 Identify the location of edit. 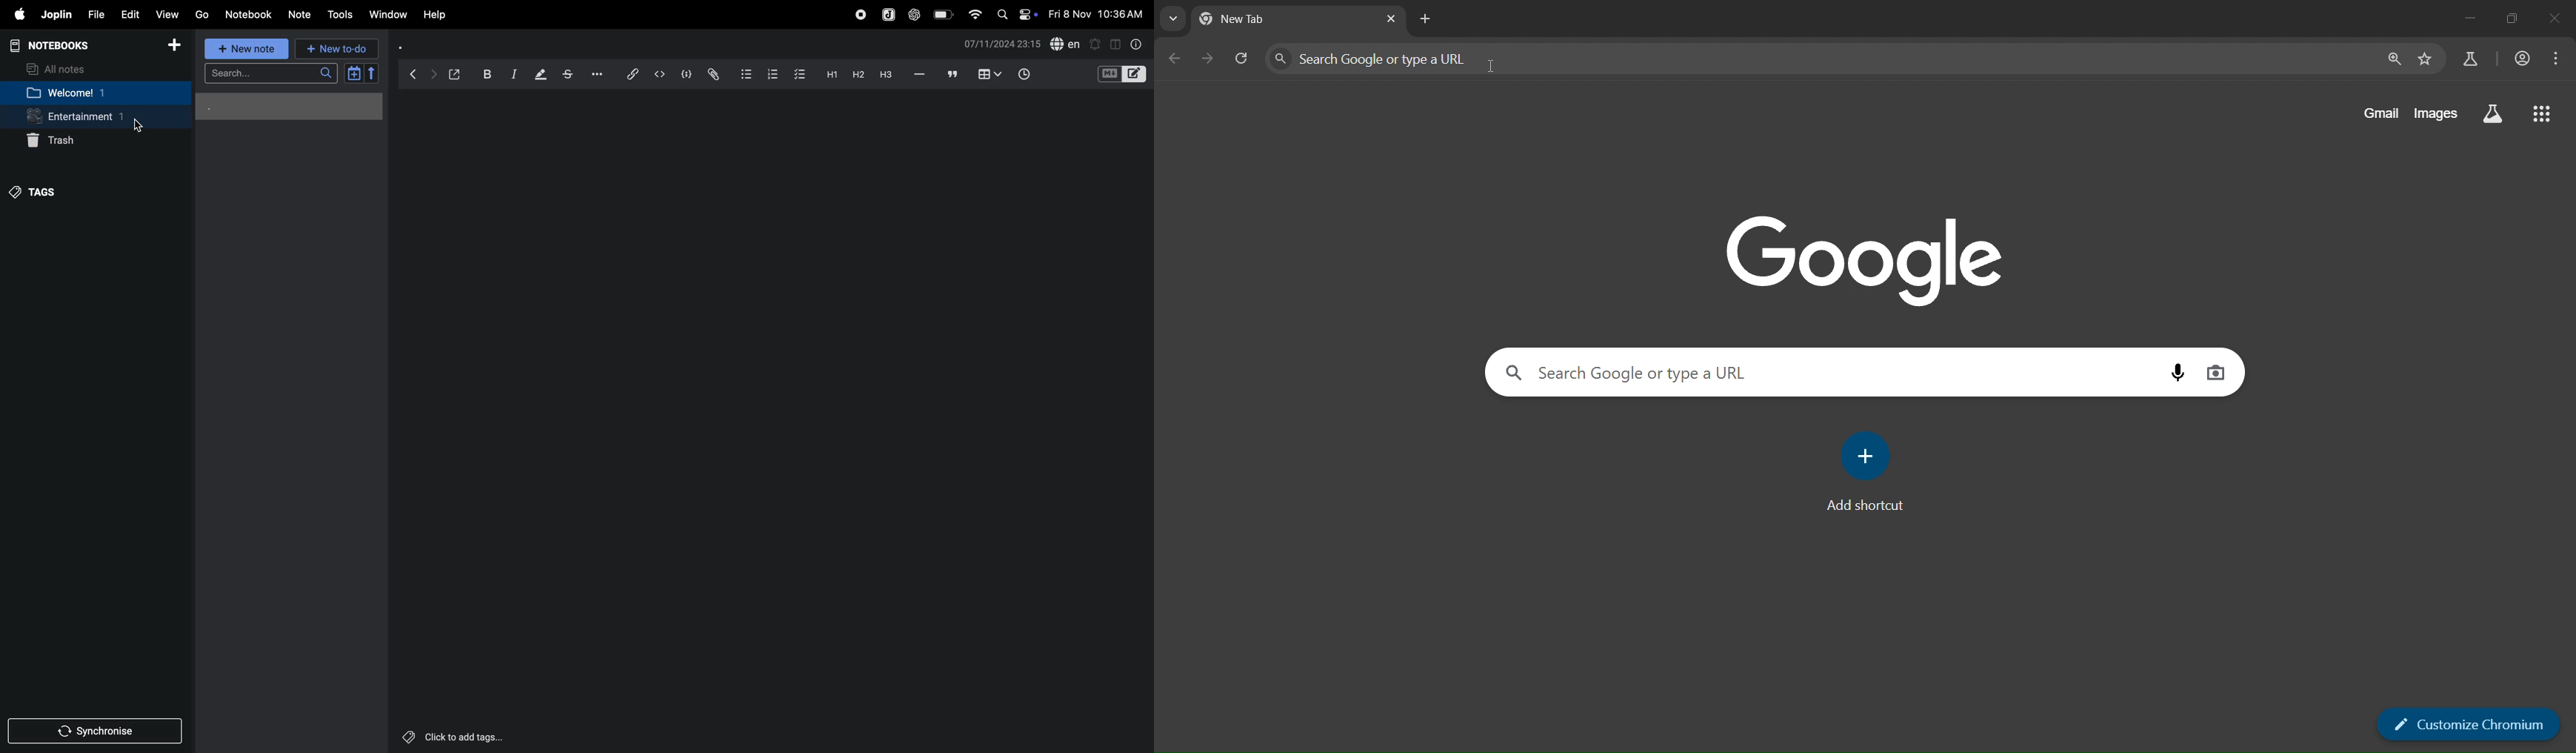
(131, 16).